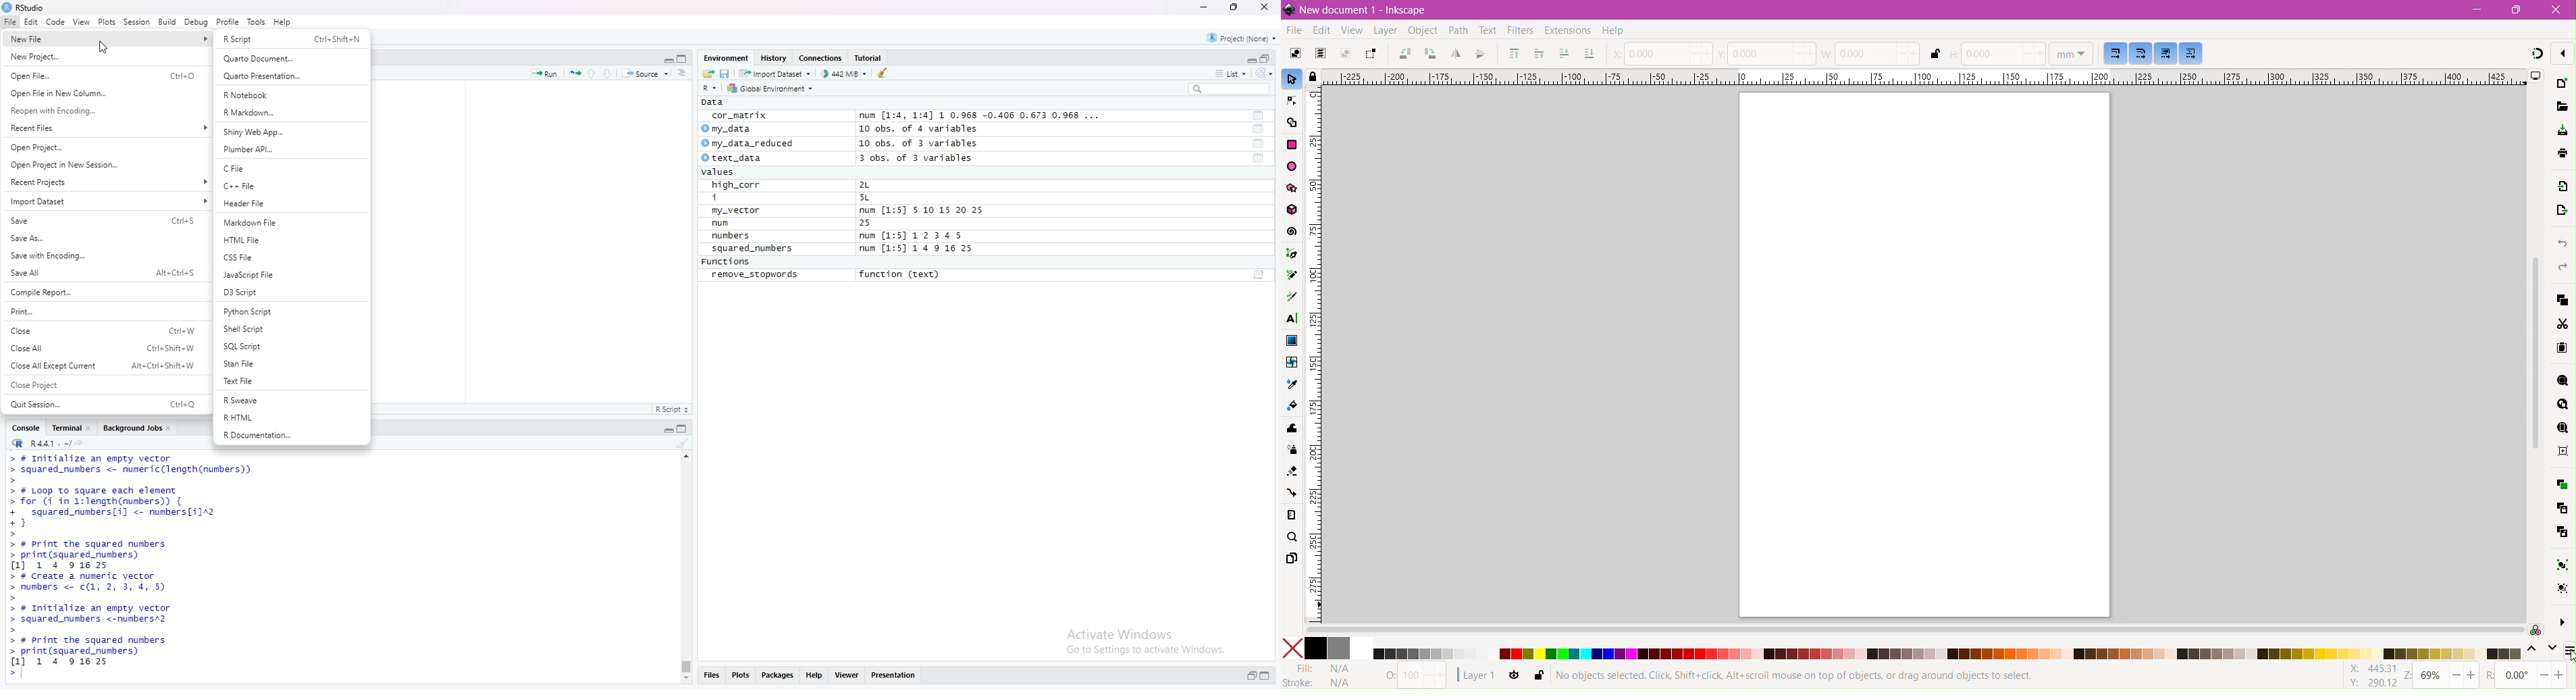  What do you see at coordinates (776, 73) in the screenshot?
I see `Import dataset` at bounding box center [776, 73].